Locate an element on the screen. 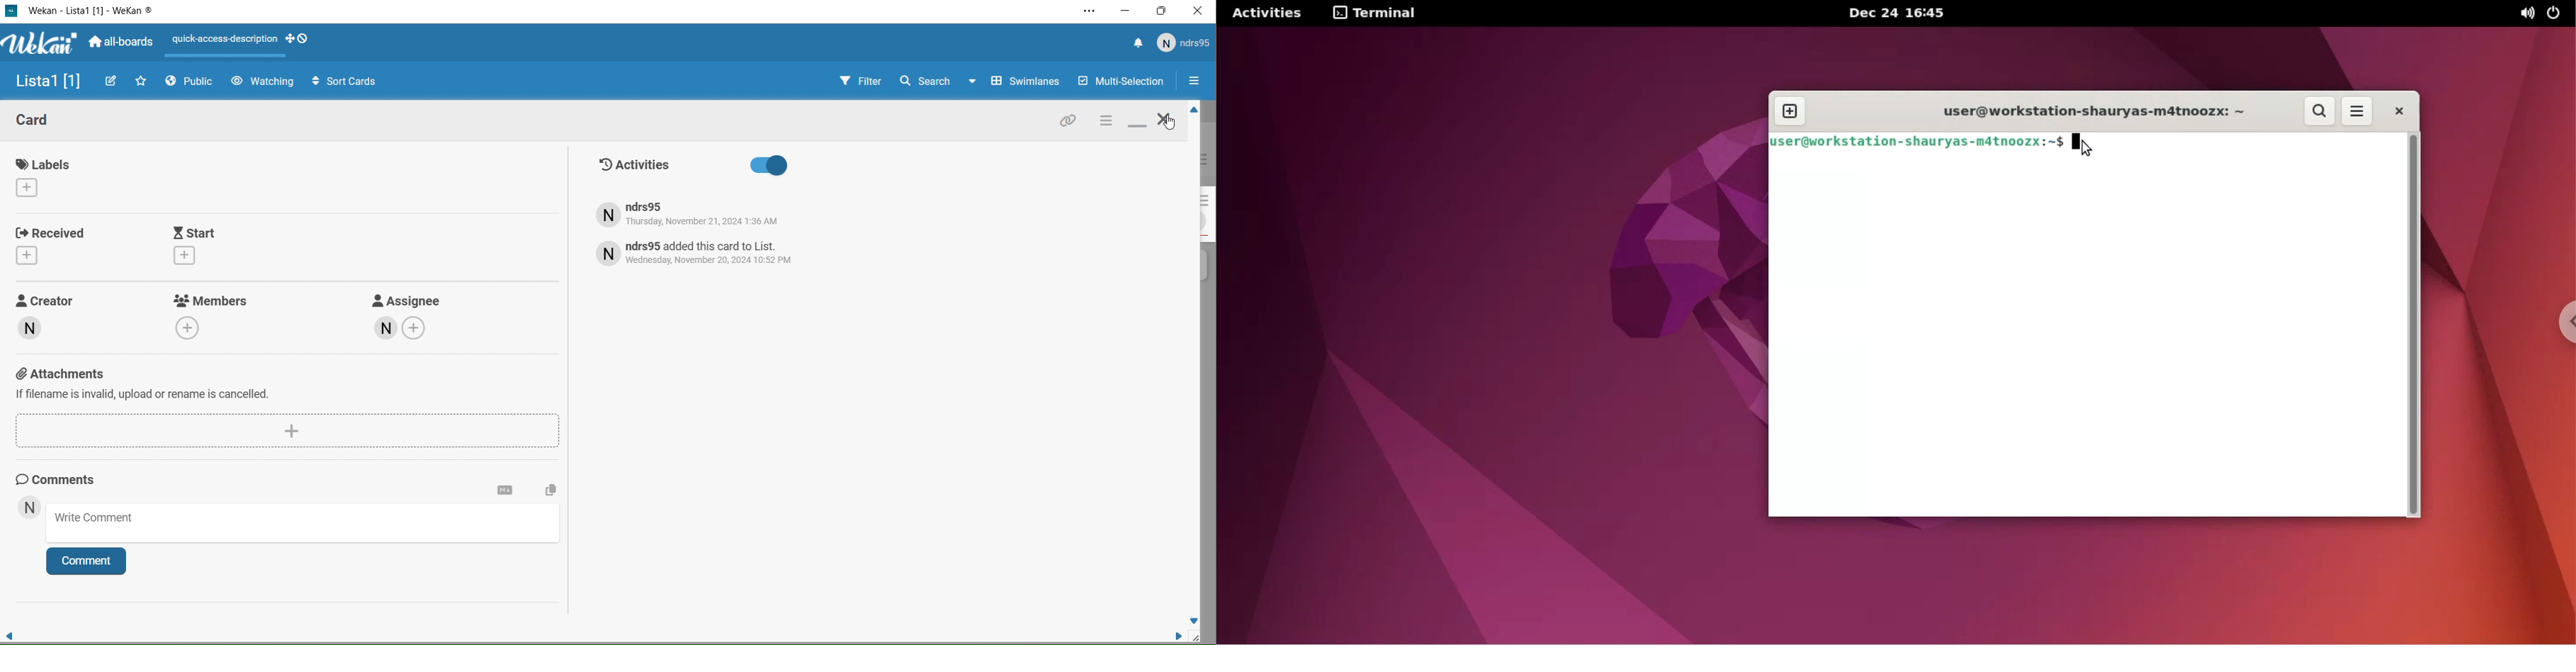 This screenshot has height=672, width=2576. Favourites is located at coordinates (142, 80).